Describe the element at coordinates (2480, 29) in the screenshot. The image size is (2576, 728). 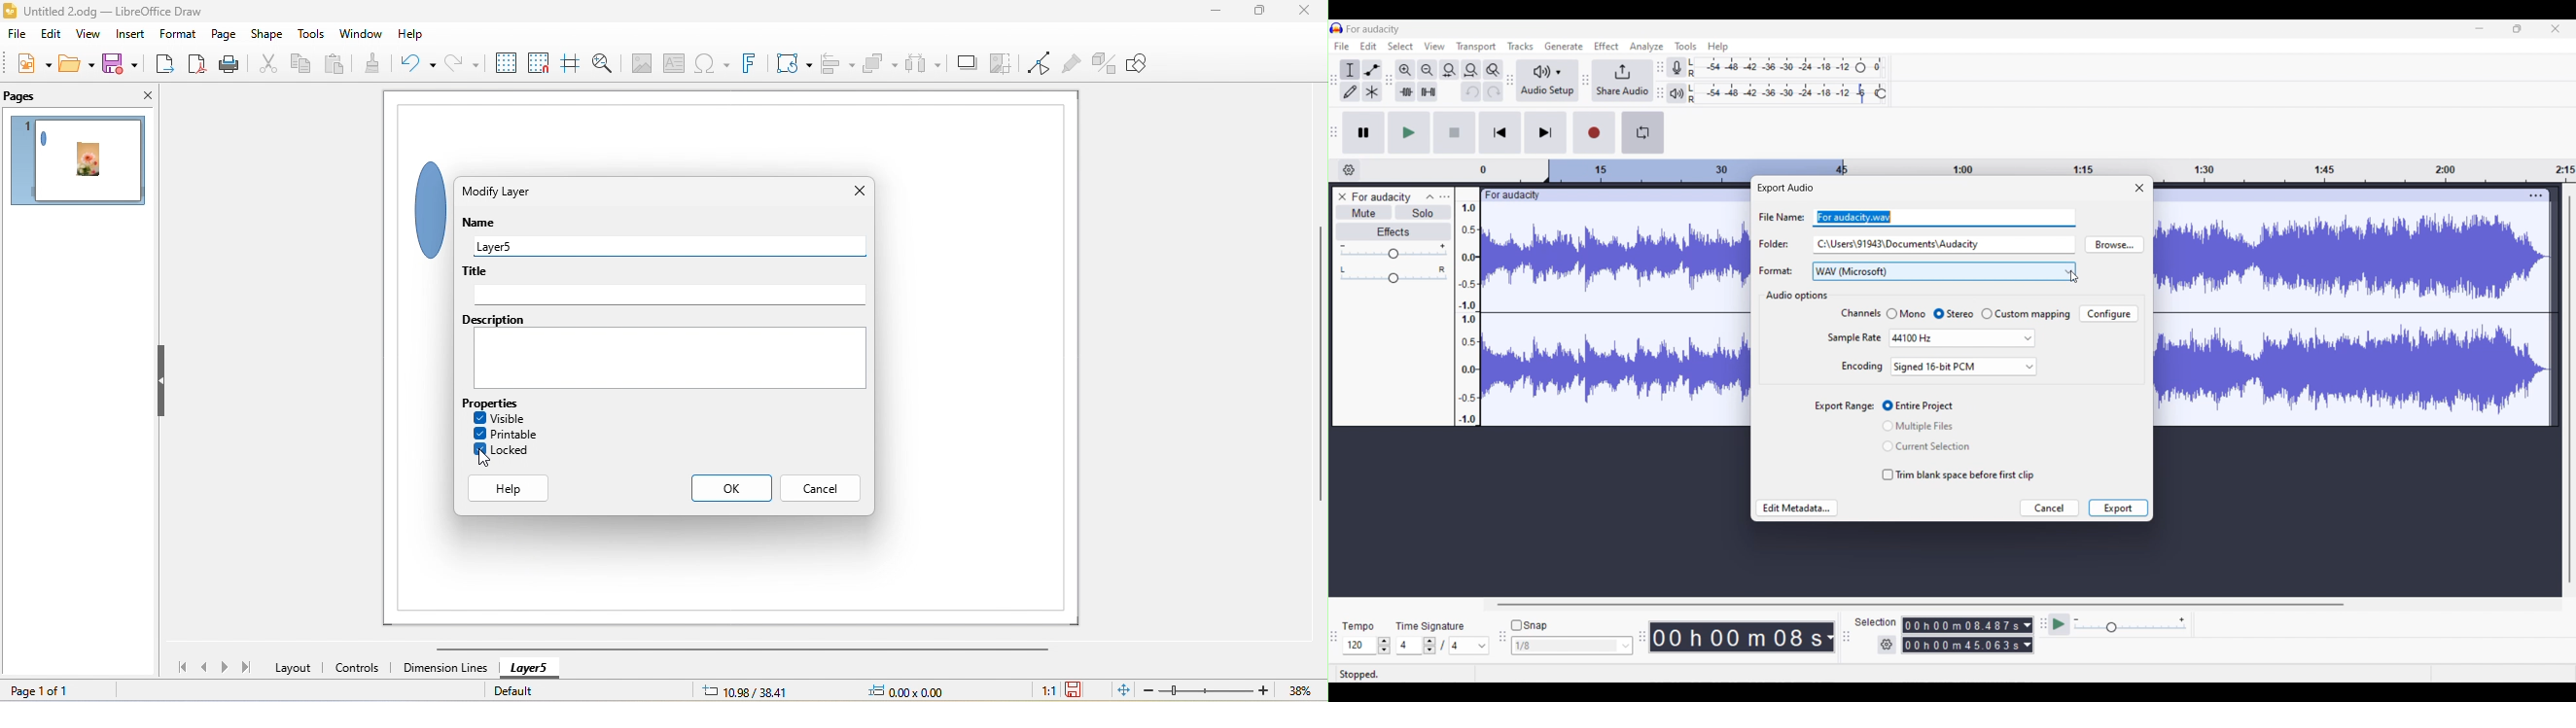
I see `Minimize` at that location.